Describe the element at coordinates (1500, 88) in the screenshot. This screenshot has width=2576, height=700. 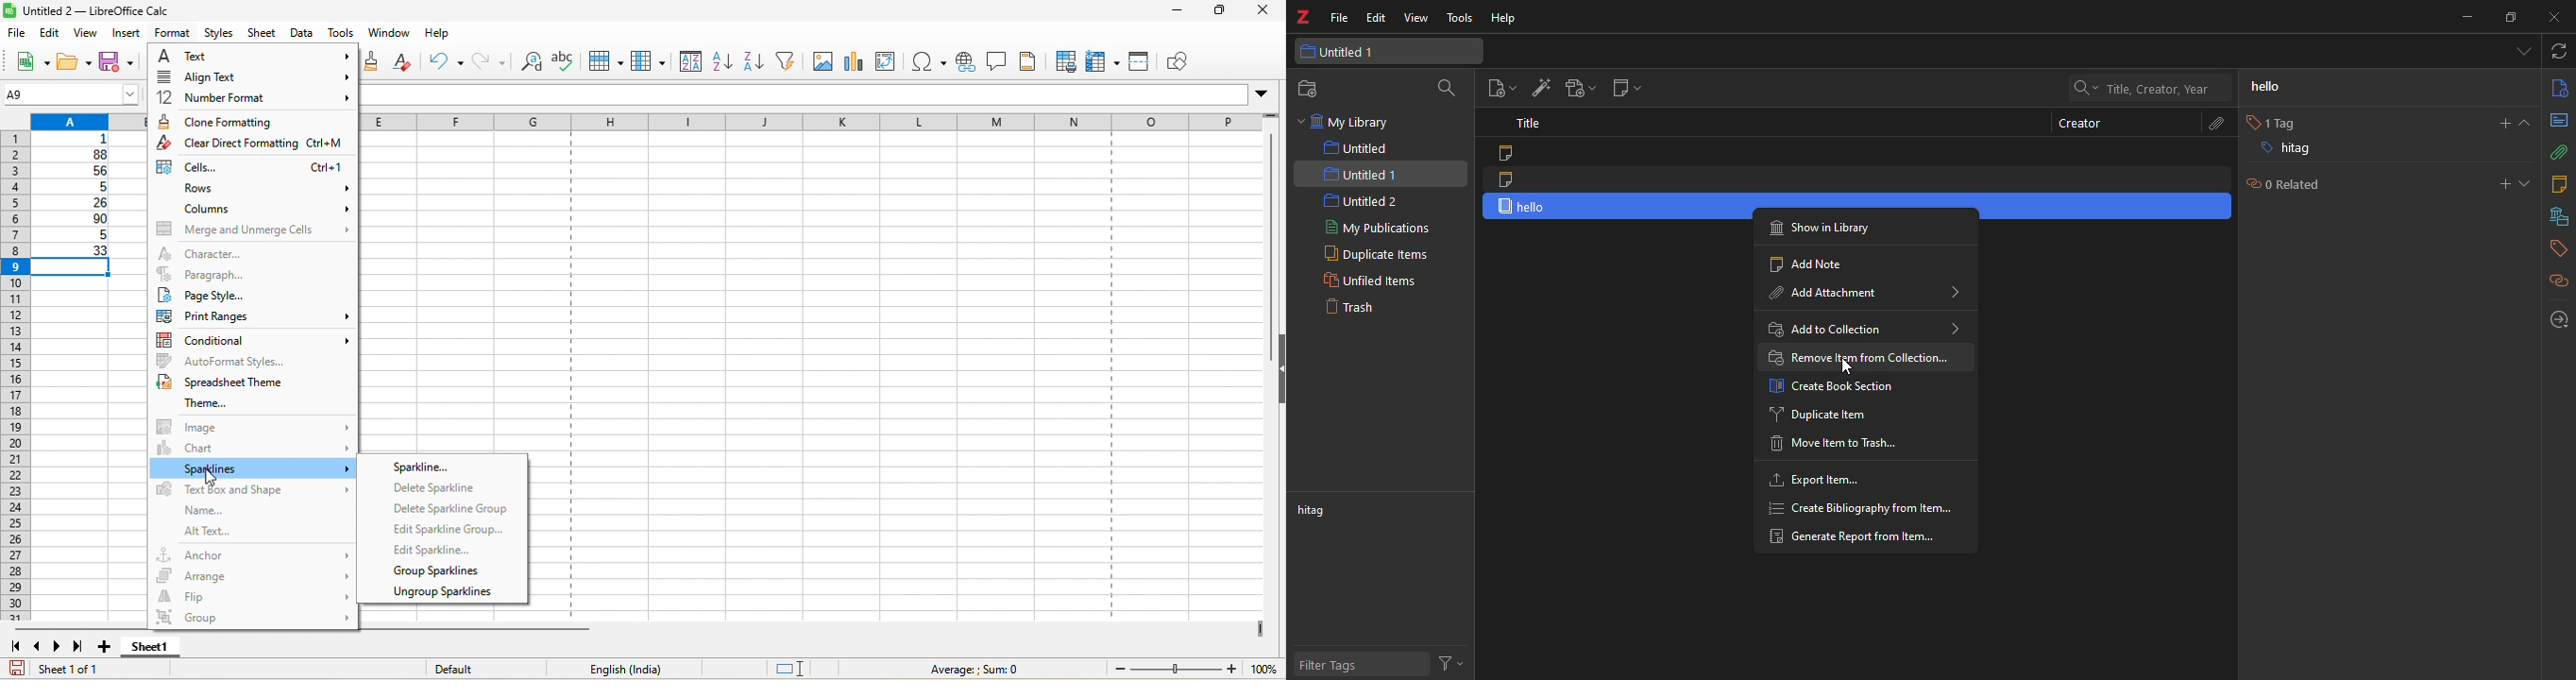
I see `new item` at that location.